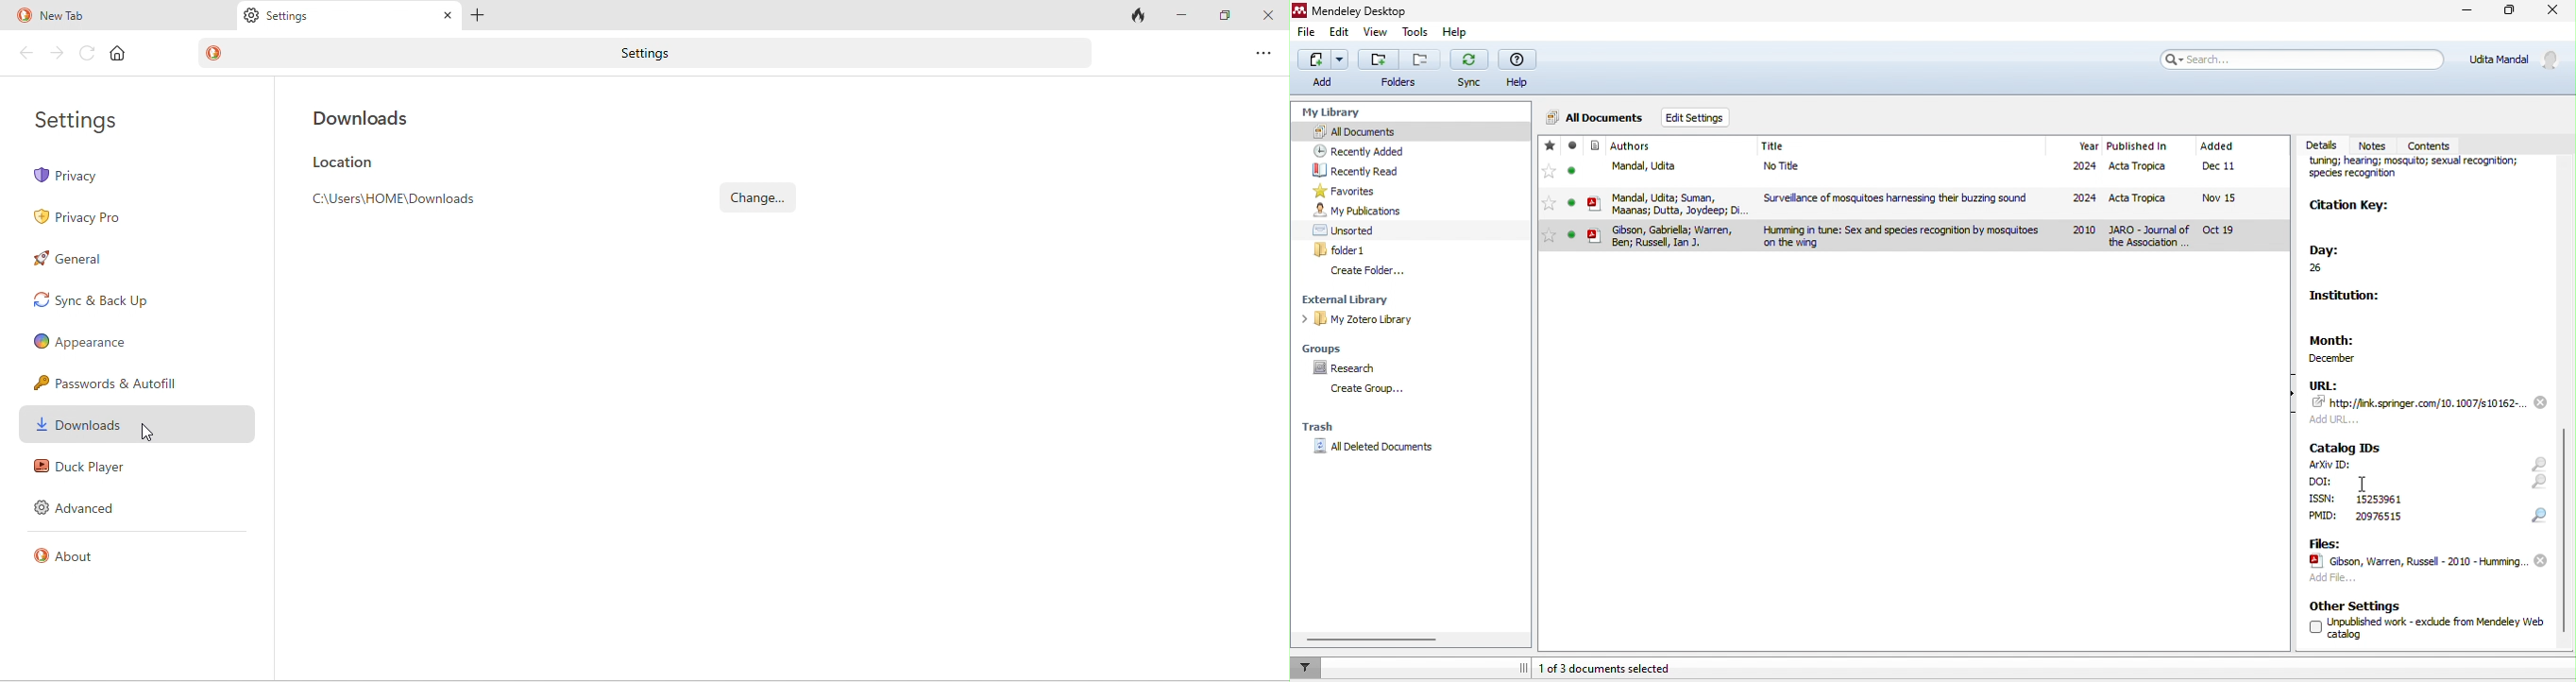  Describe the element at coordinates (2216, 146) in the screenshot. I see `added month` at that location.